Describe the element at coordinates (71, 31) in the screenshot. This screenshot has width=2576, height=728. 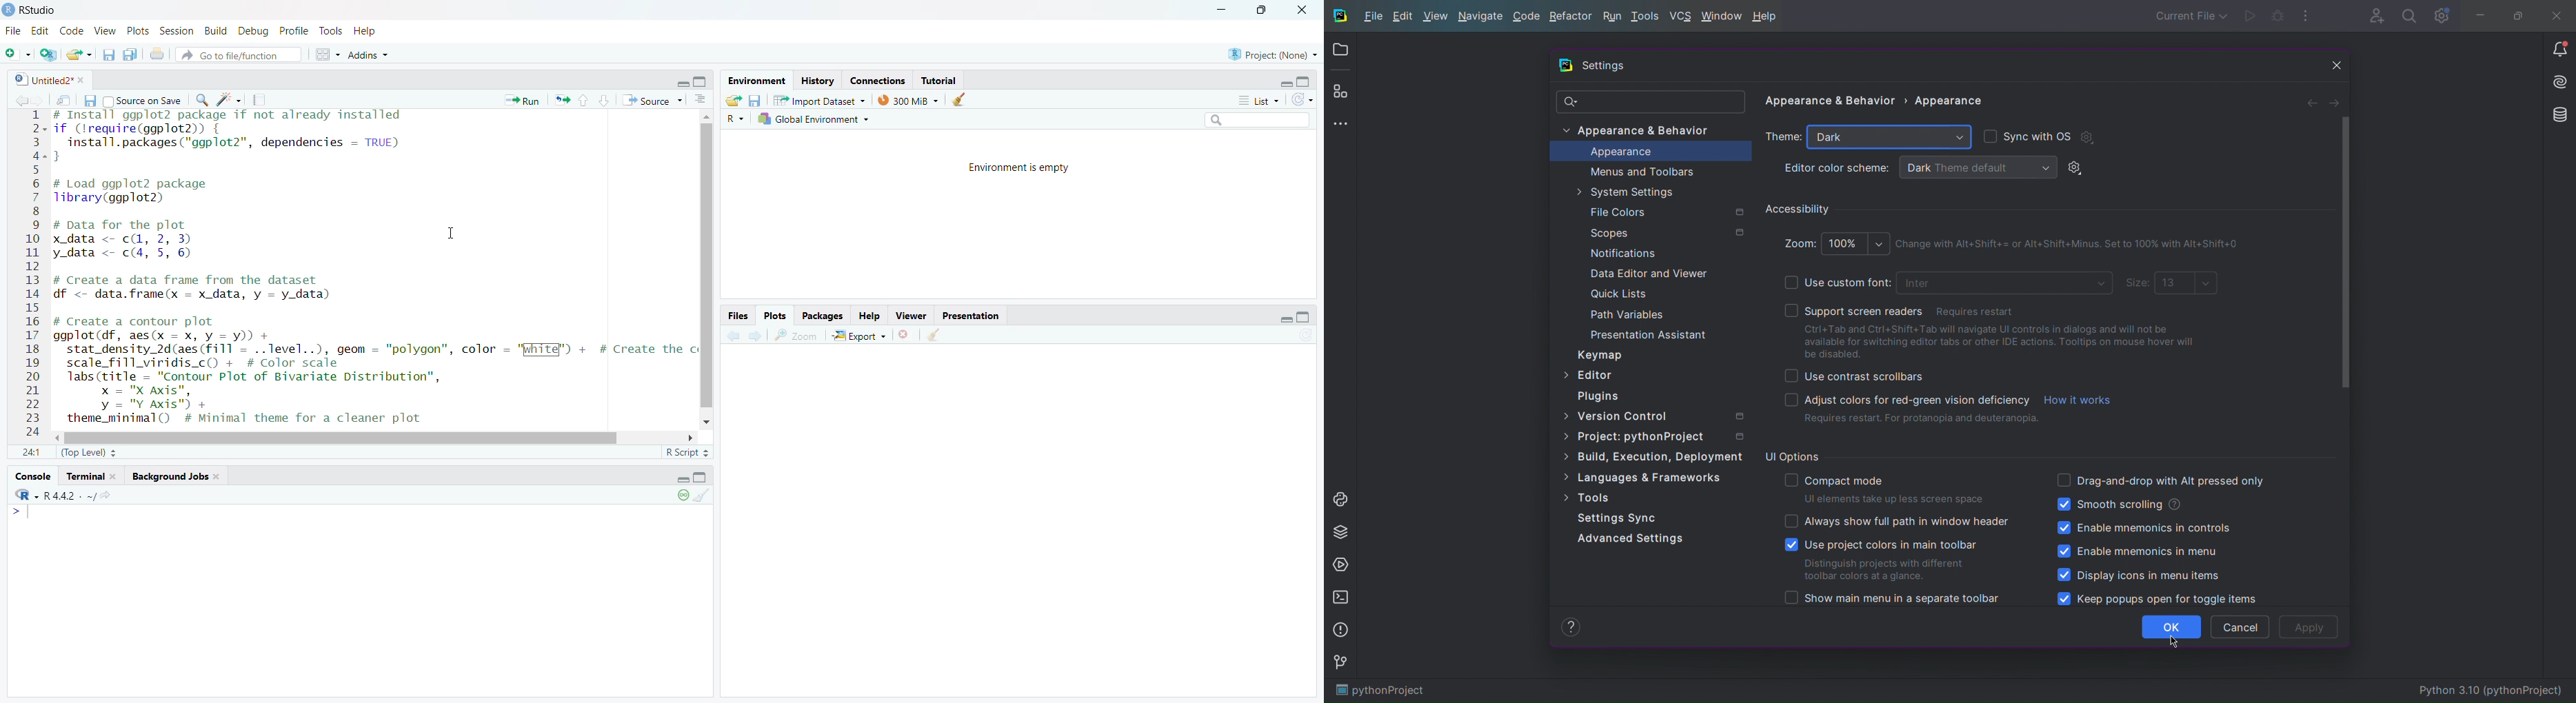
I see `Code` at that location.